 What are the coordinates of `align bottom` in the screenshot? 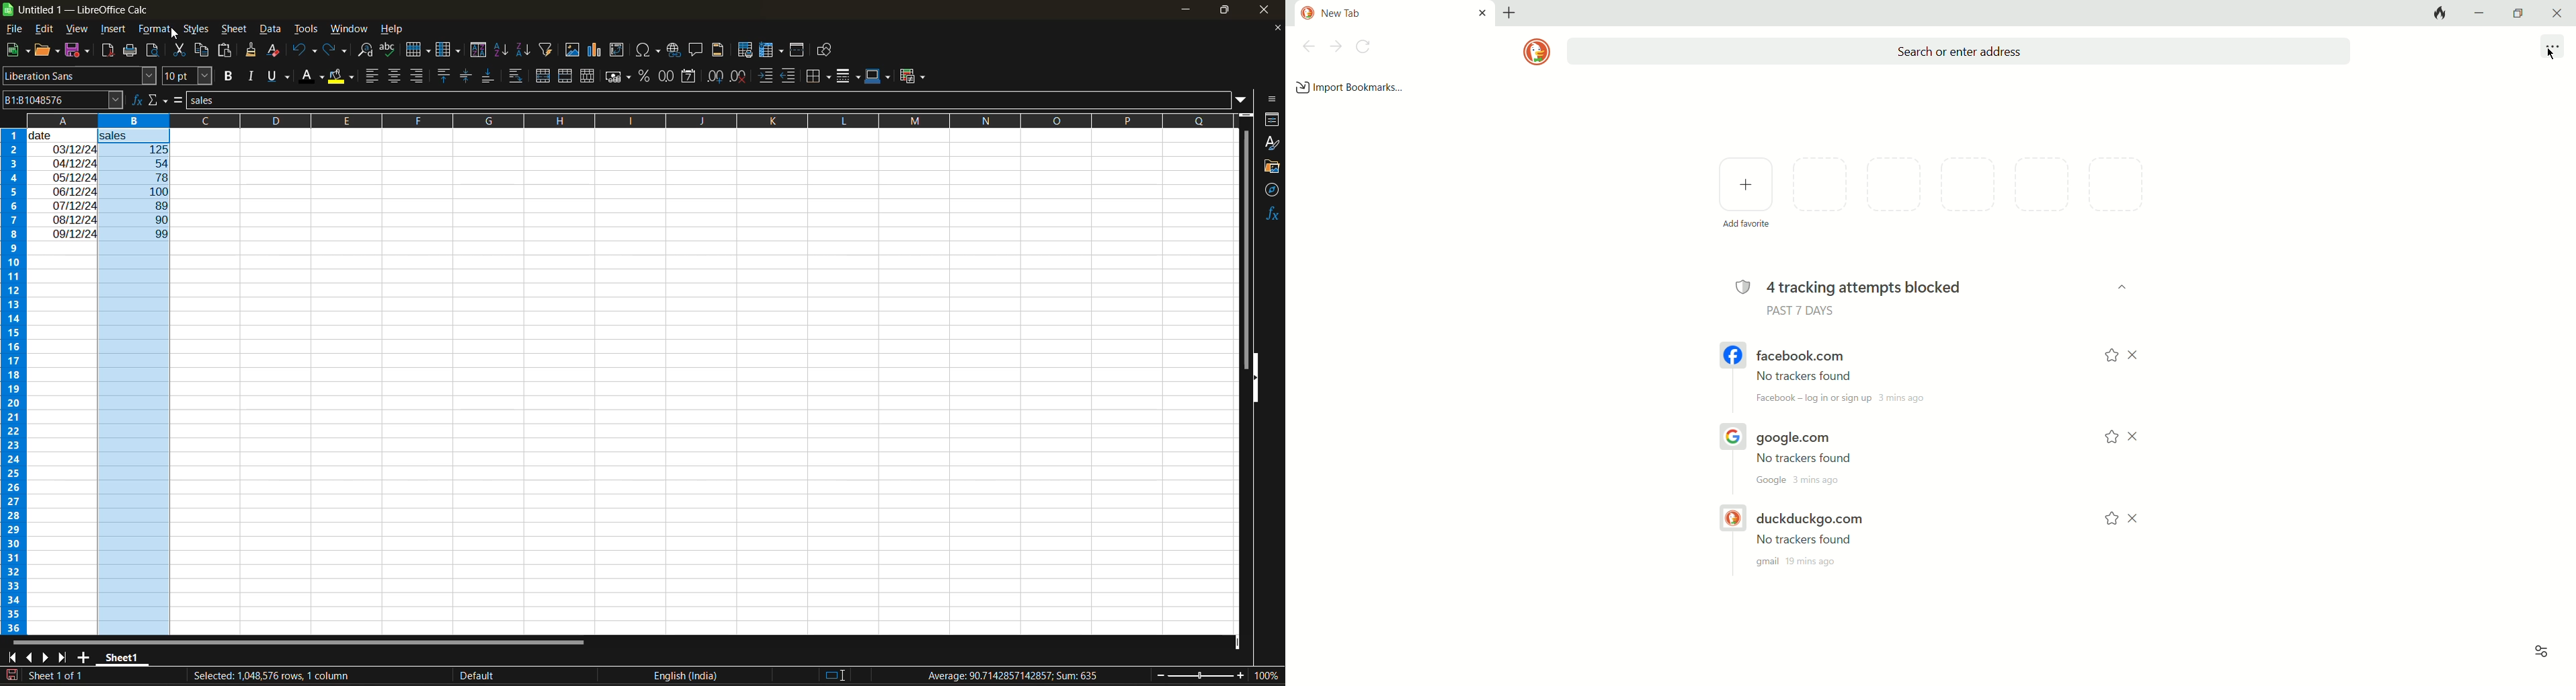 It's located at (486, 78).